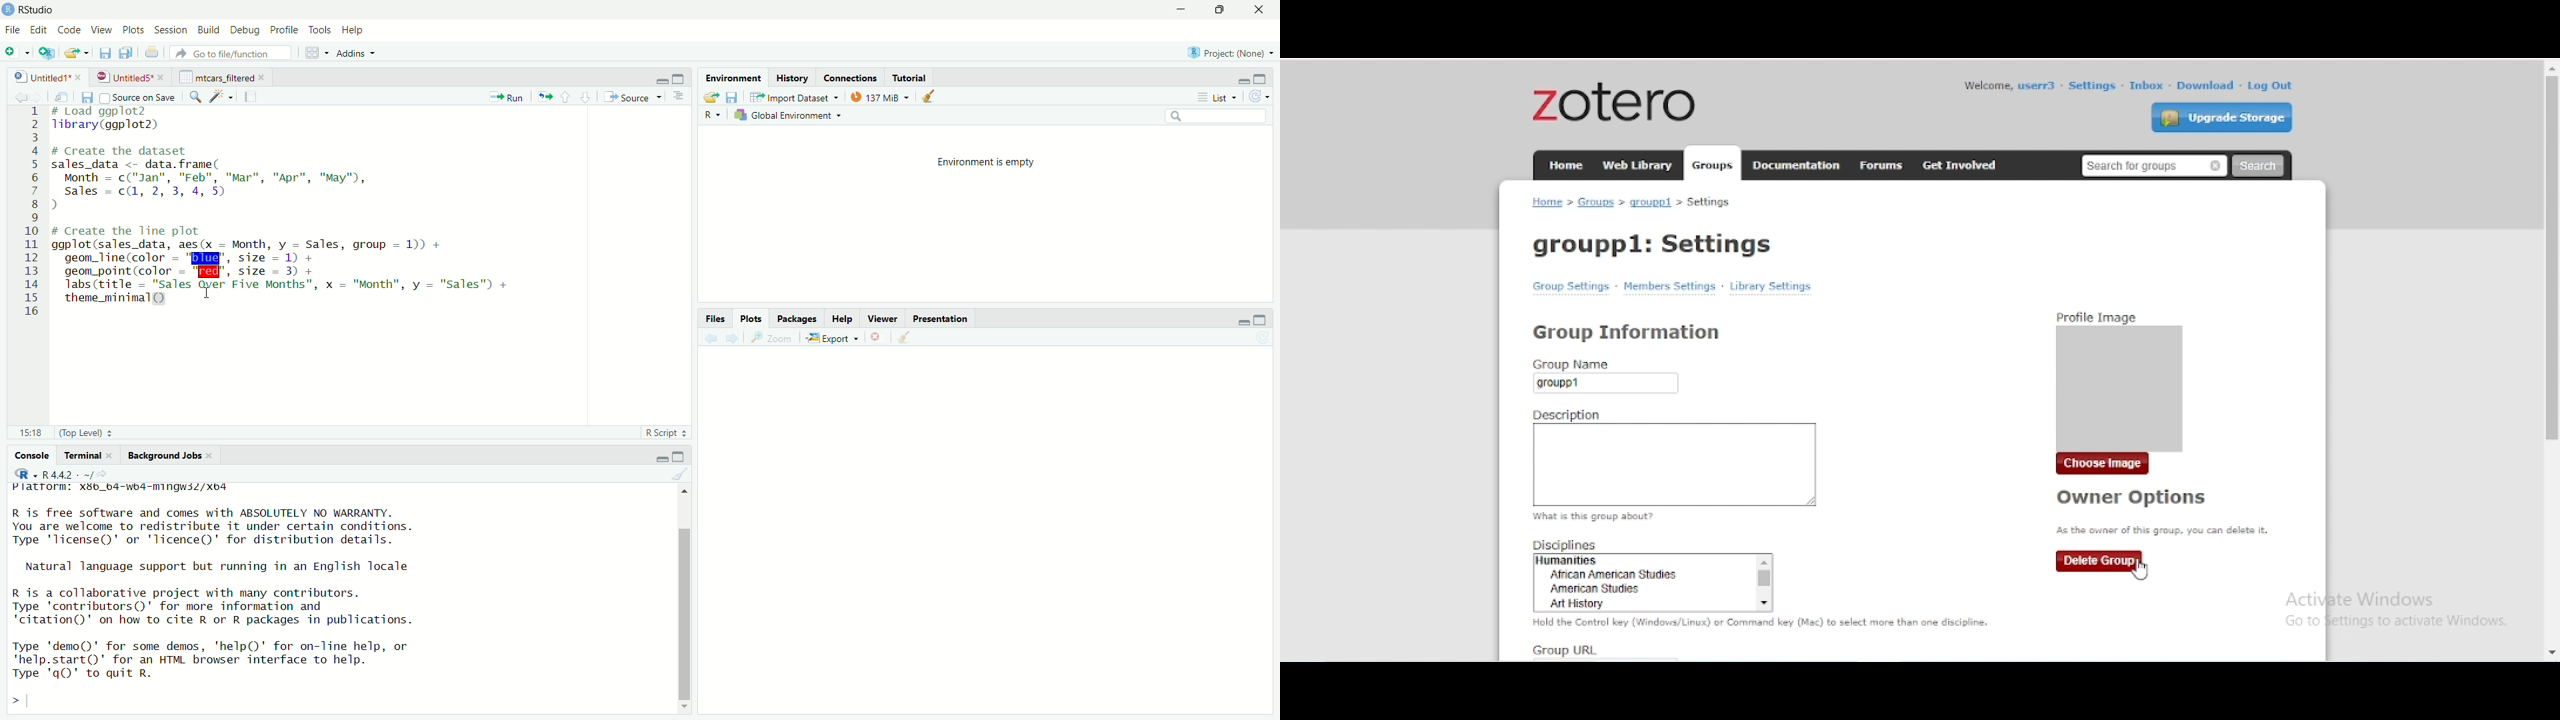 This screenshot has height=728, width=2576. Describe the element at coordinates (26, 456) in the screenshot. I see `console` at that location.